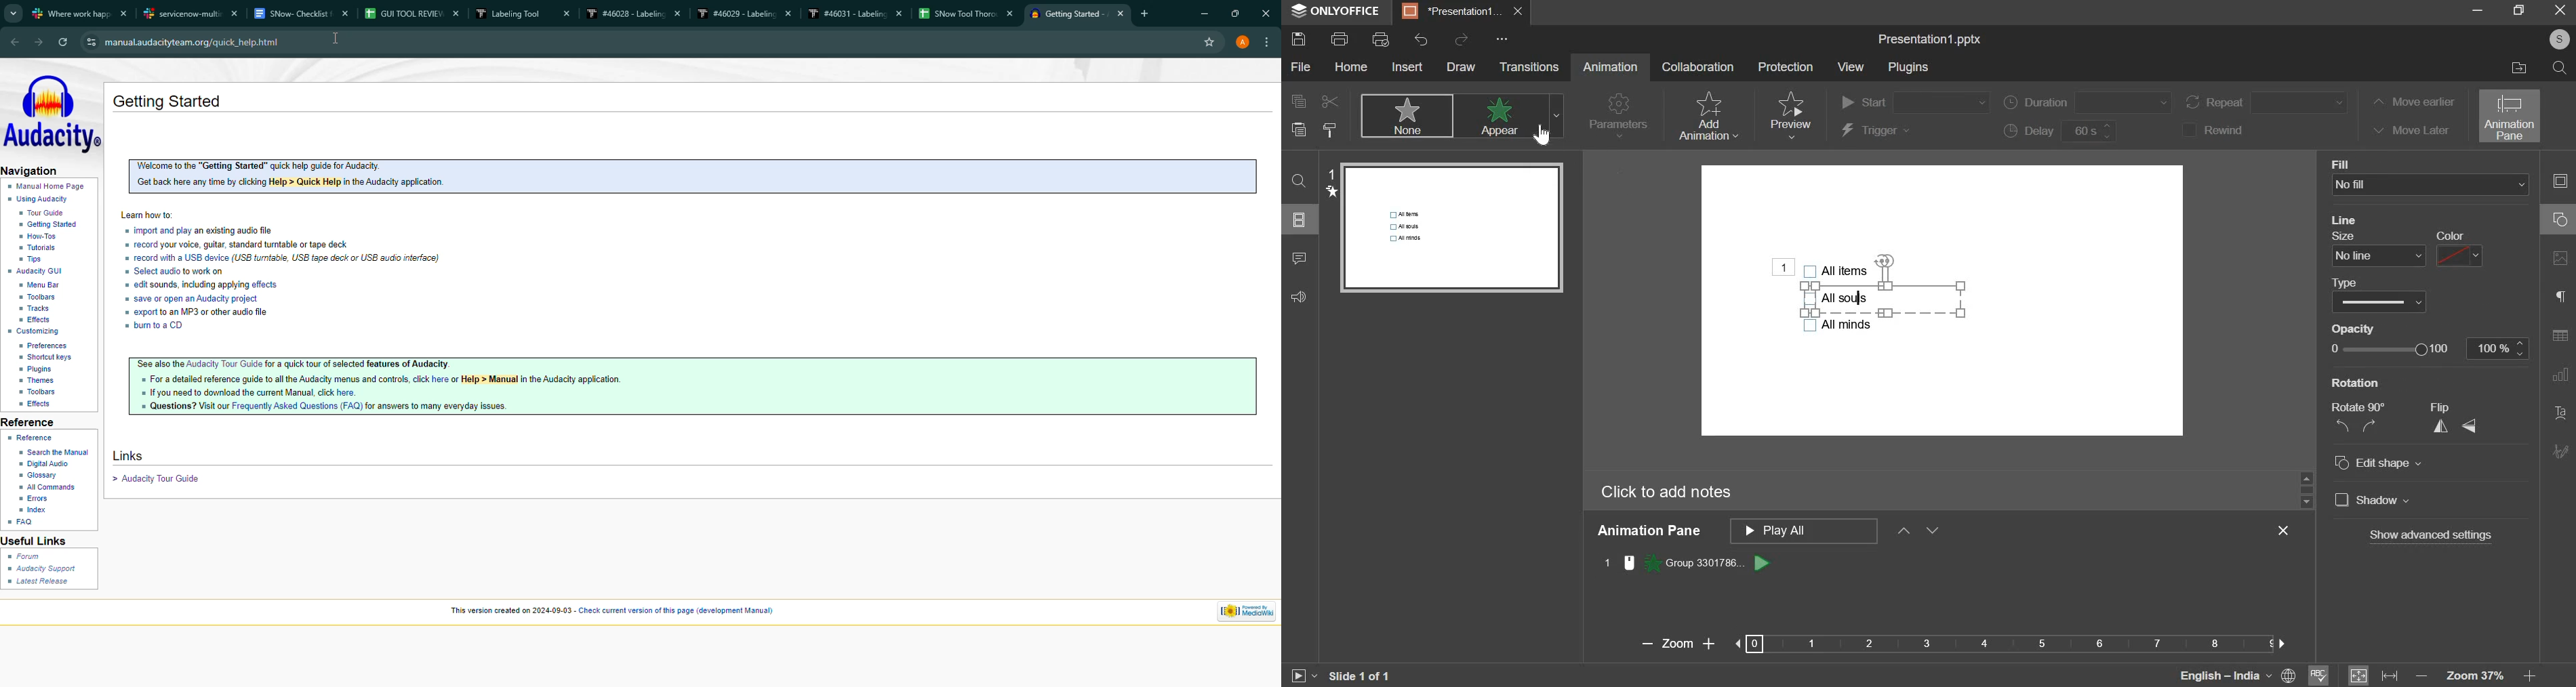 This screenshot has width=2576, height=700. I want to click on edit sounds, so click(151, 285).